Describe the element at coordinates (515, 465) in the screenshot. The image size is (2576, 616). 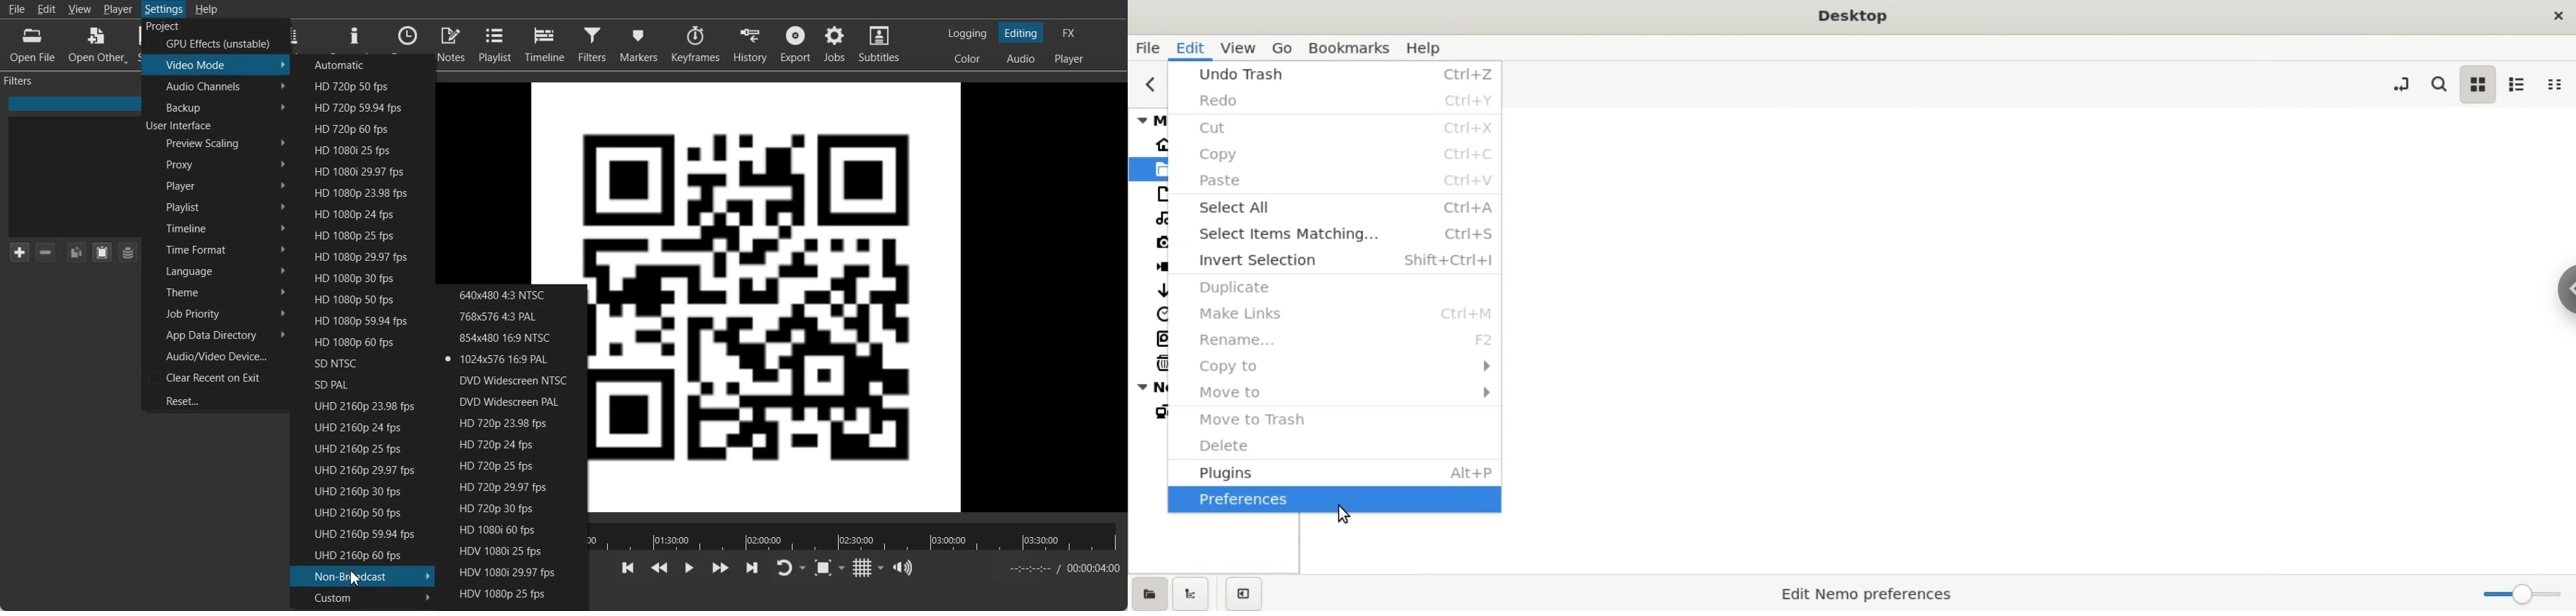
I see `HD 720p 25 fps` at that location.